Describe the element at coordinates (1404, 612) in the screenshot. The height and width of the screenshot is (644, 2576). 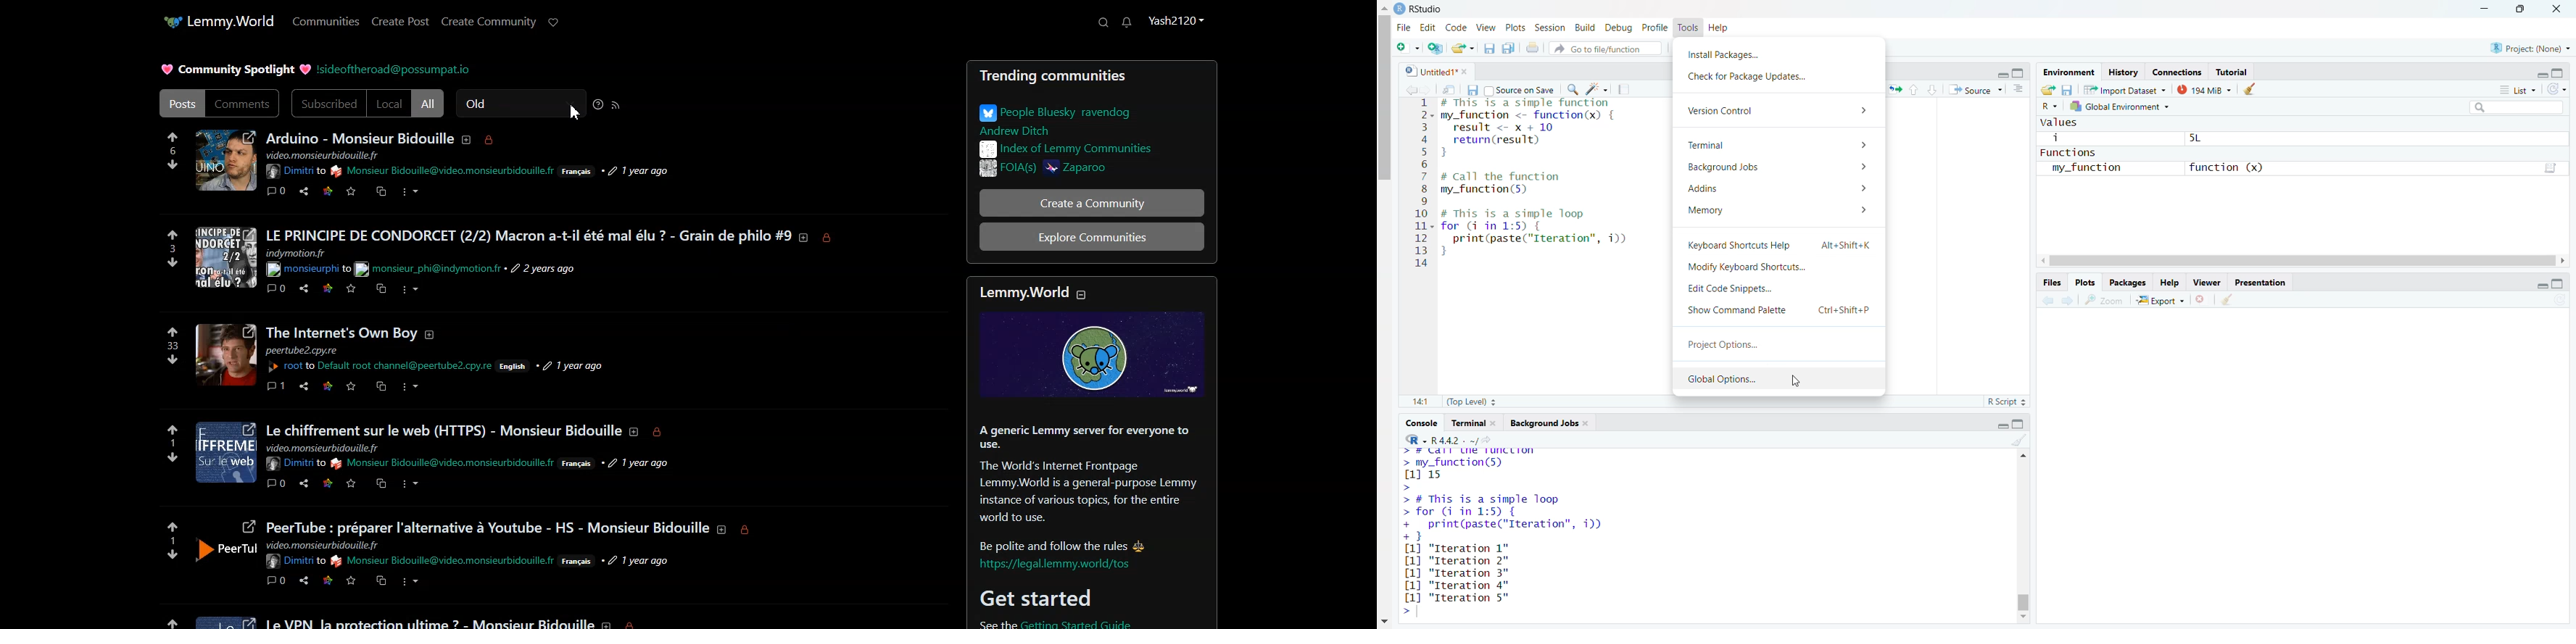
I see `prompt cursor` at that location.